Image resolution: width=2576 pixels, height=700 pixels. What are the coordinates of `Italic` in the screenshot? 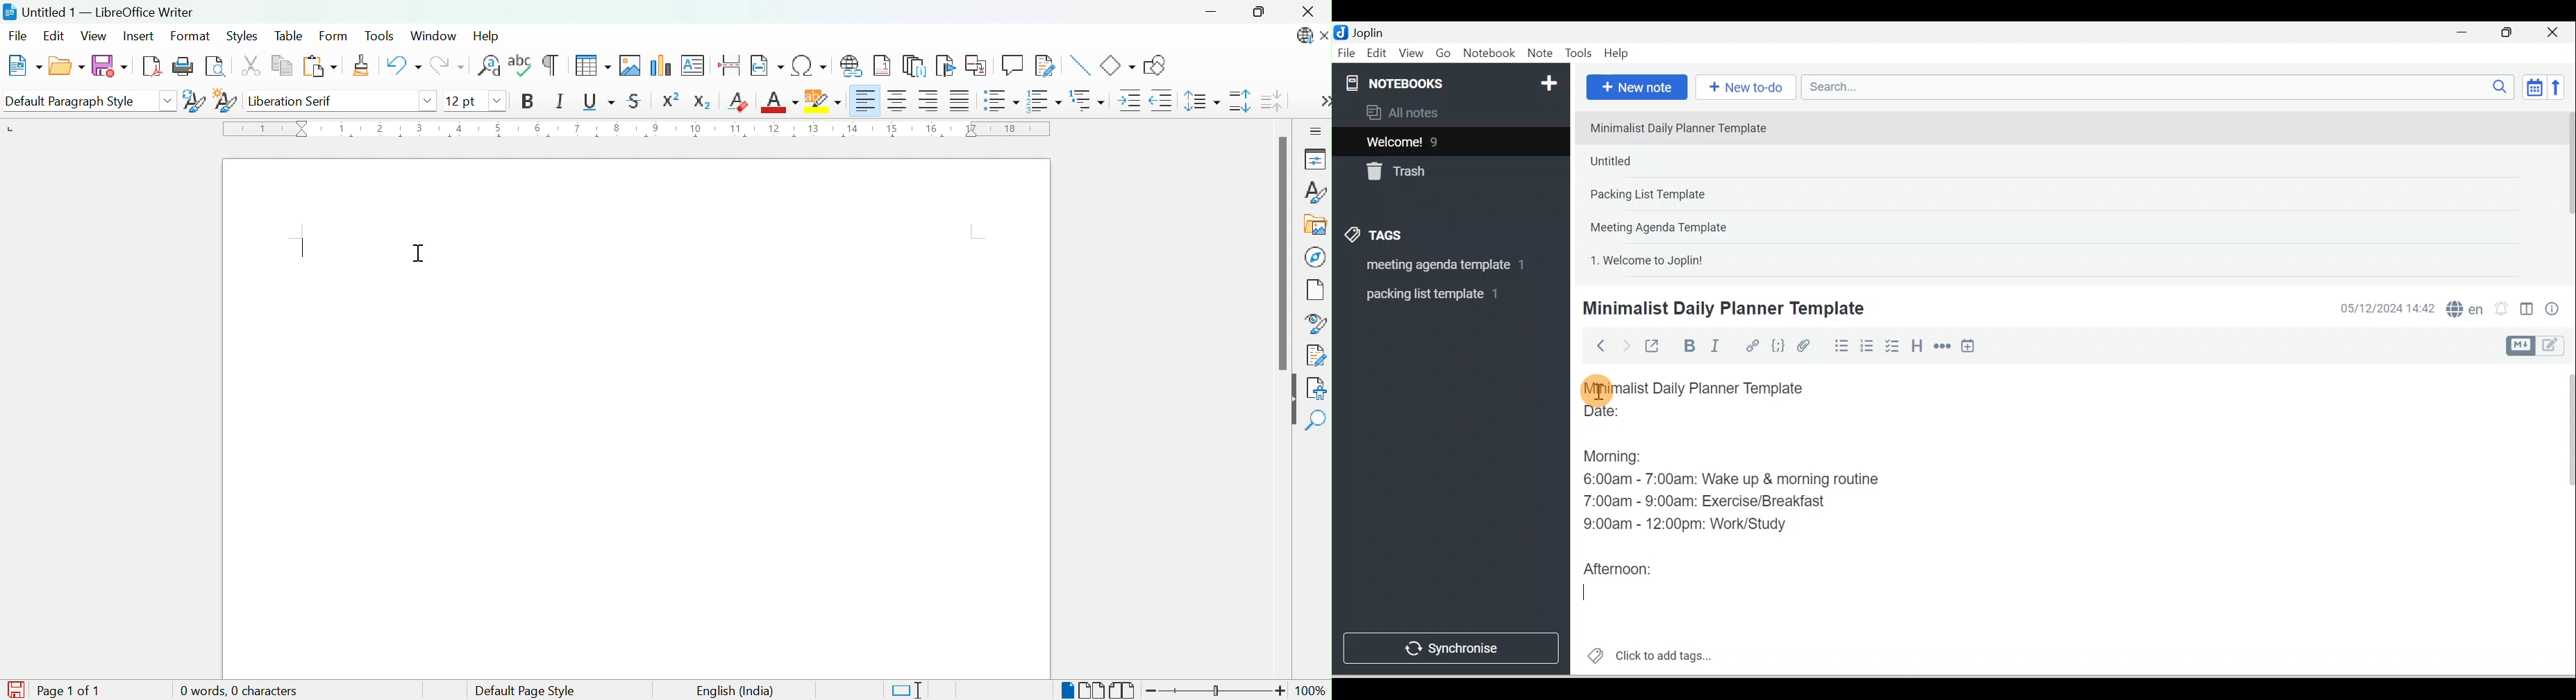 It's located at (1717, 348).